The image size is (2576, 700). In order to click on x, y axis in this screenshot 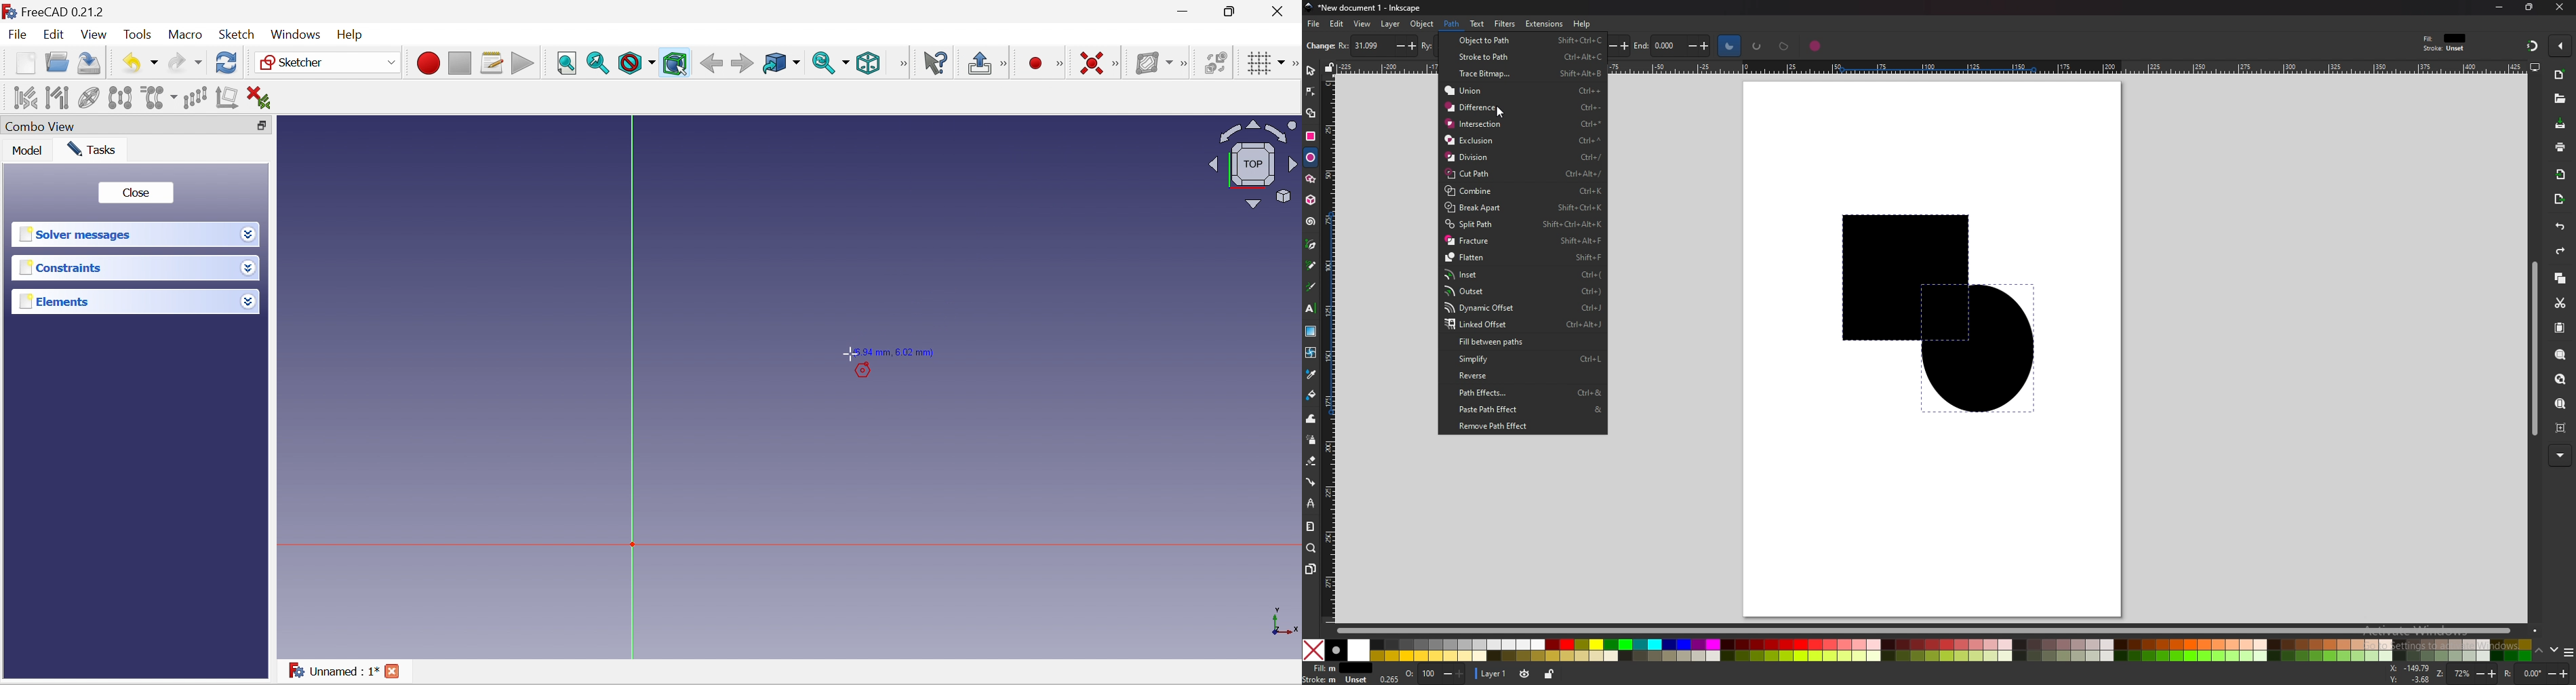, I will do `click(1282, 621)`.